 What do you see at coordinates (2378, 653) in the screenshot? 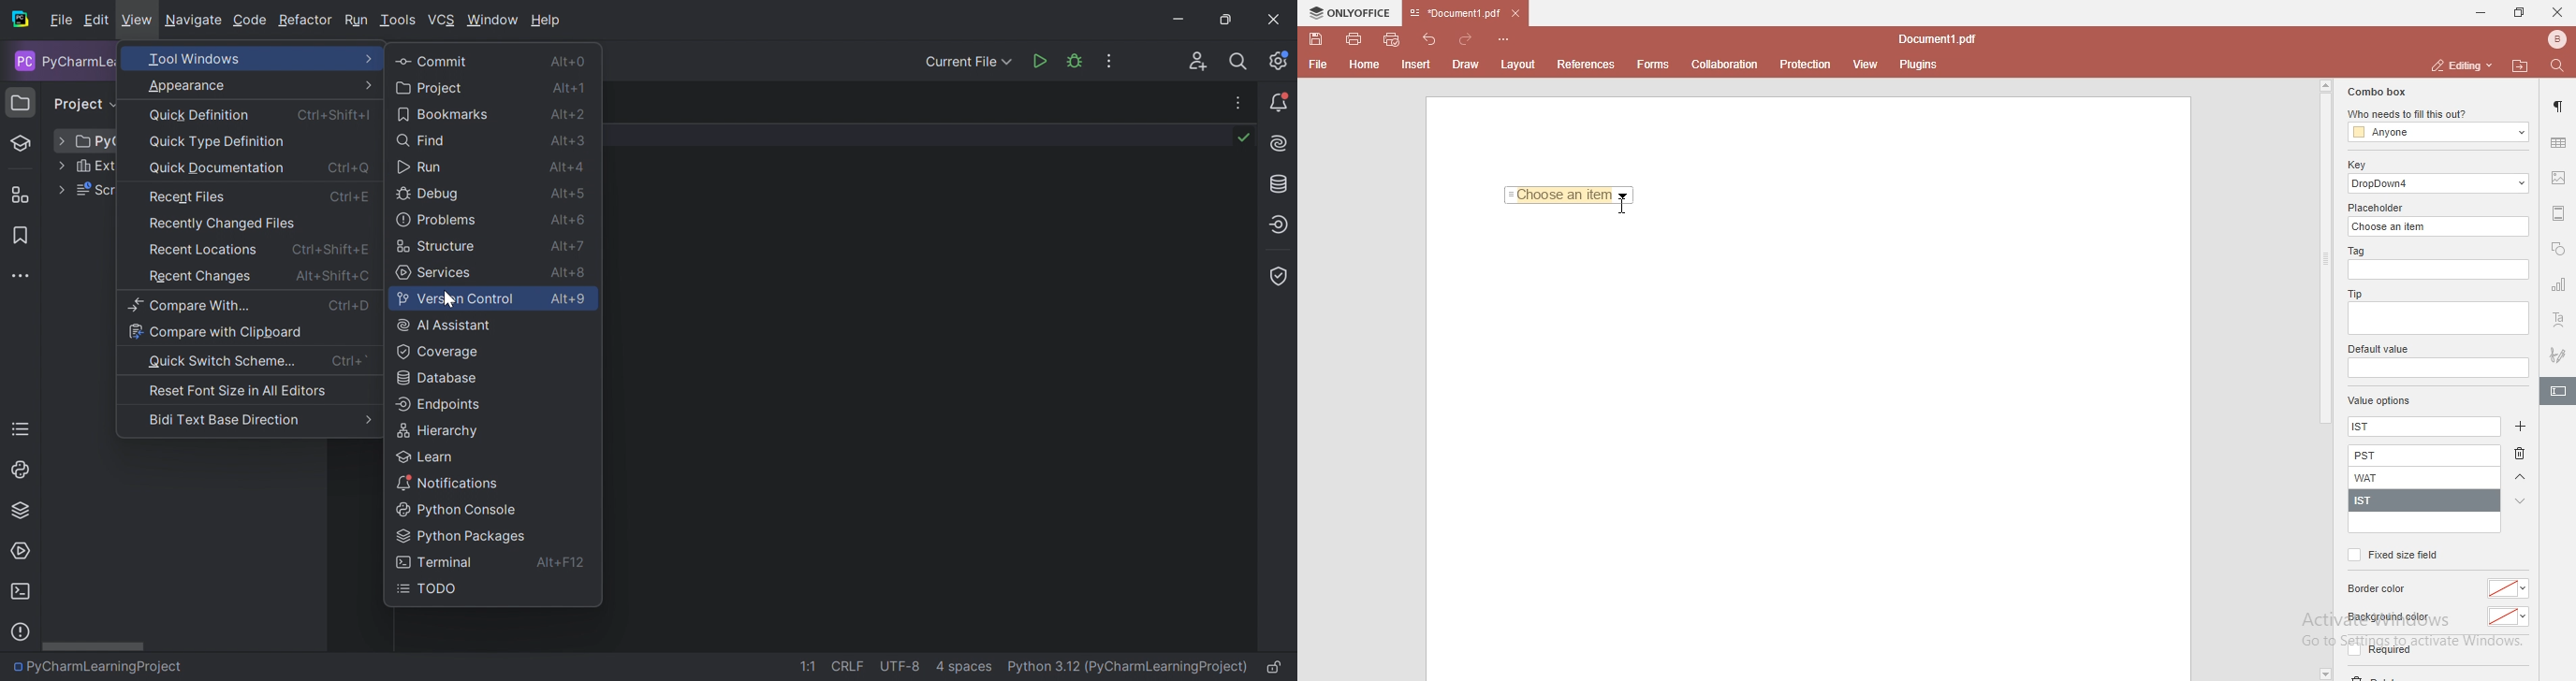
I see `required` at bounding box center [2378, 653].